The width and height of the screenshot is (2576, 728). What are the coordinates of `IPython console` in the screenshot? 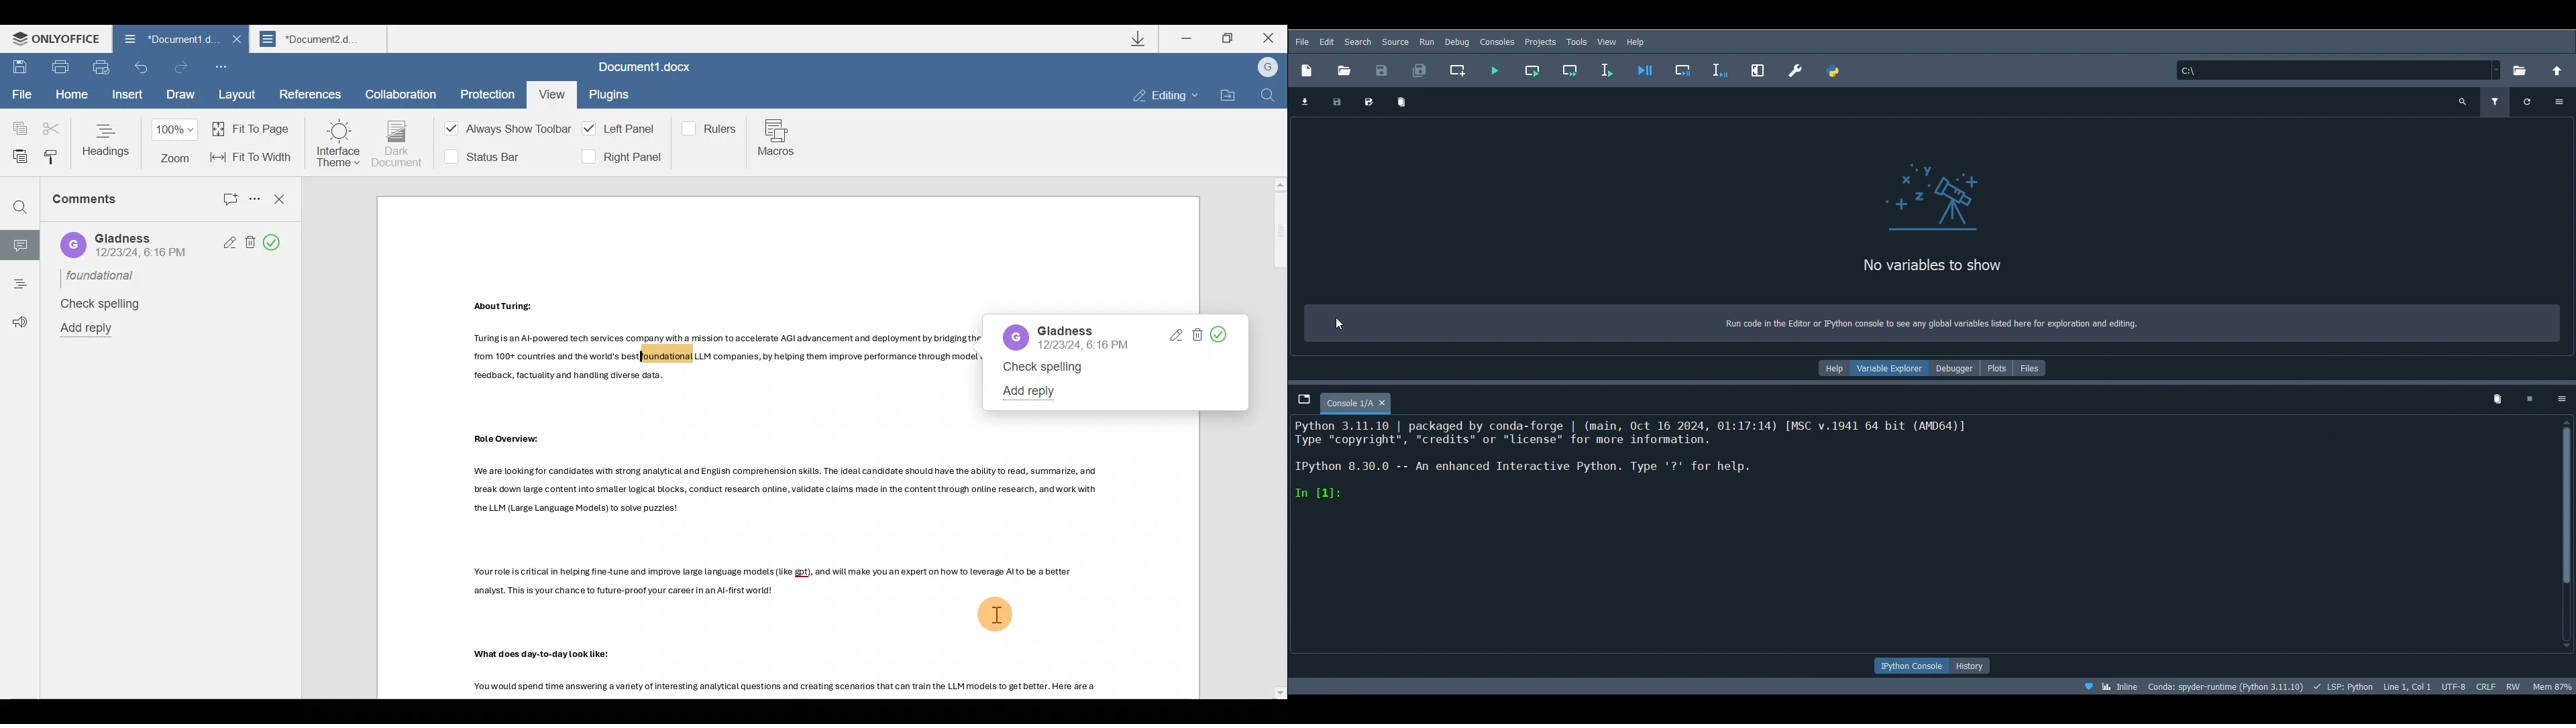 It's located at (1911, 666).